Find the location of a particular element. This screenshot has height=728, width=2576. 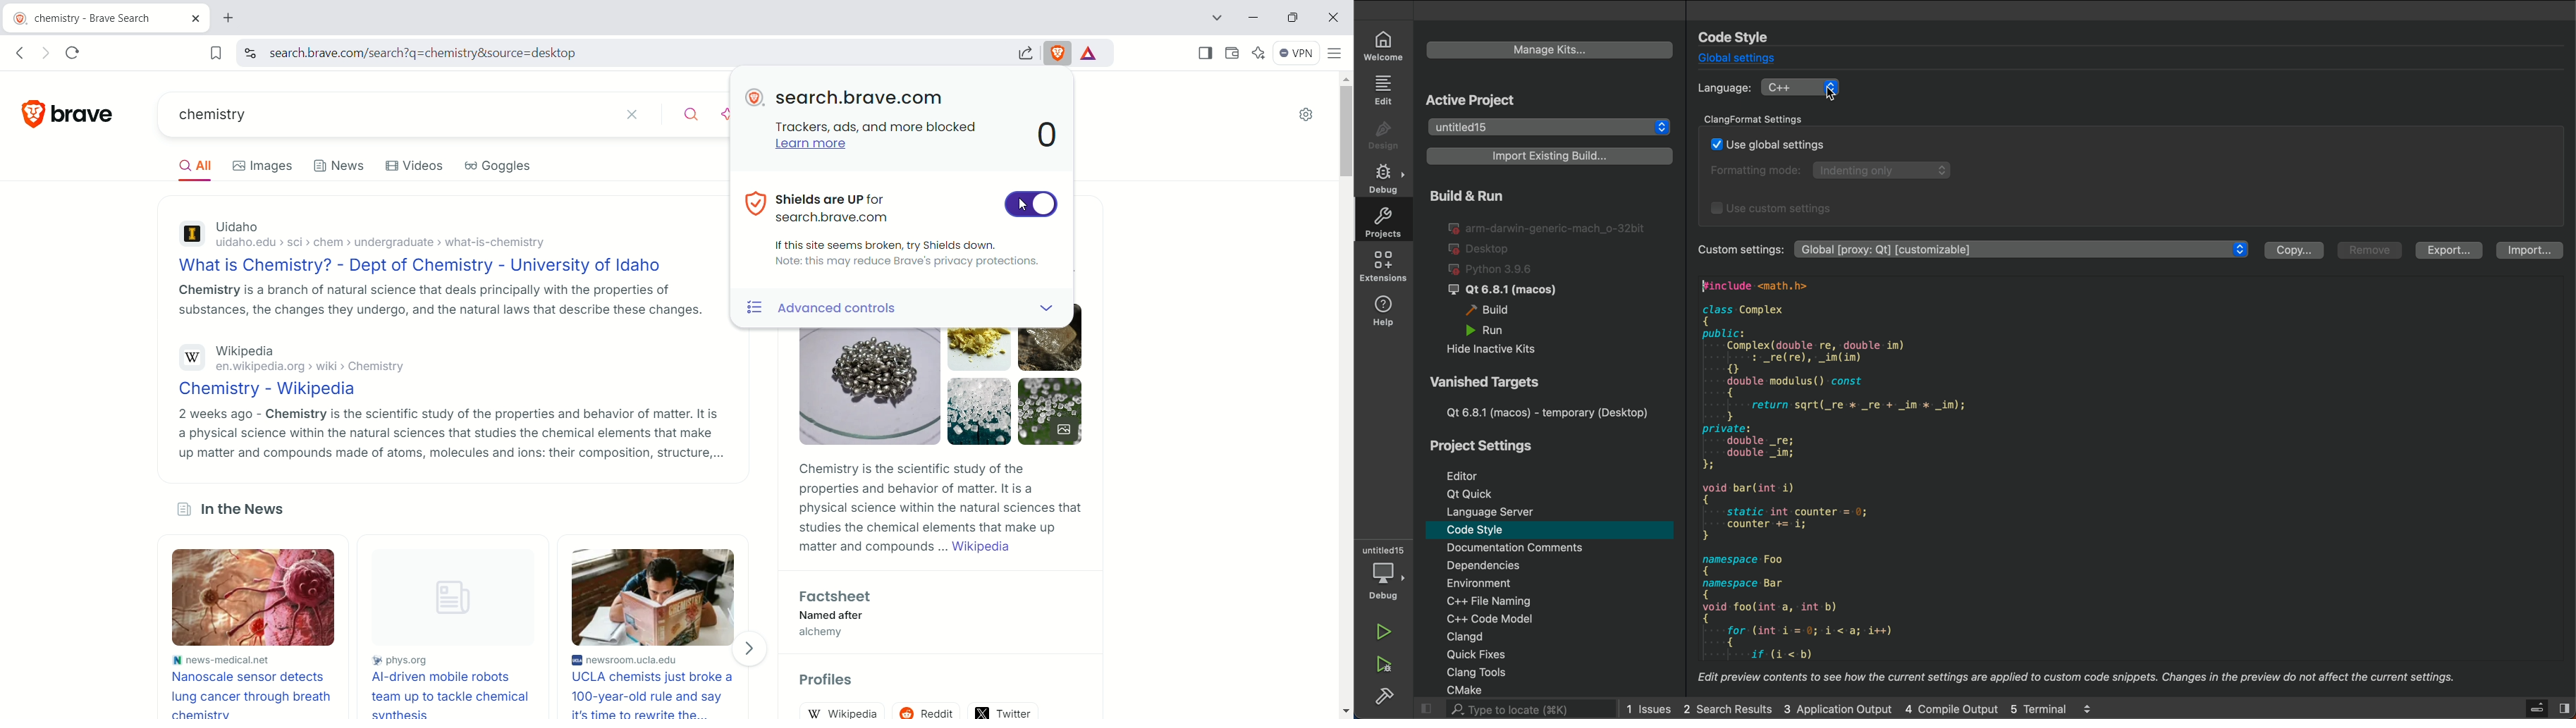

logs is located at coordinates (1865, 708).